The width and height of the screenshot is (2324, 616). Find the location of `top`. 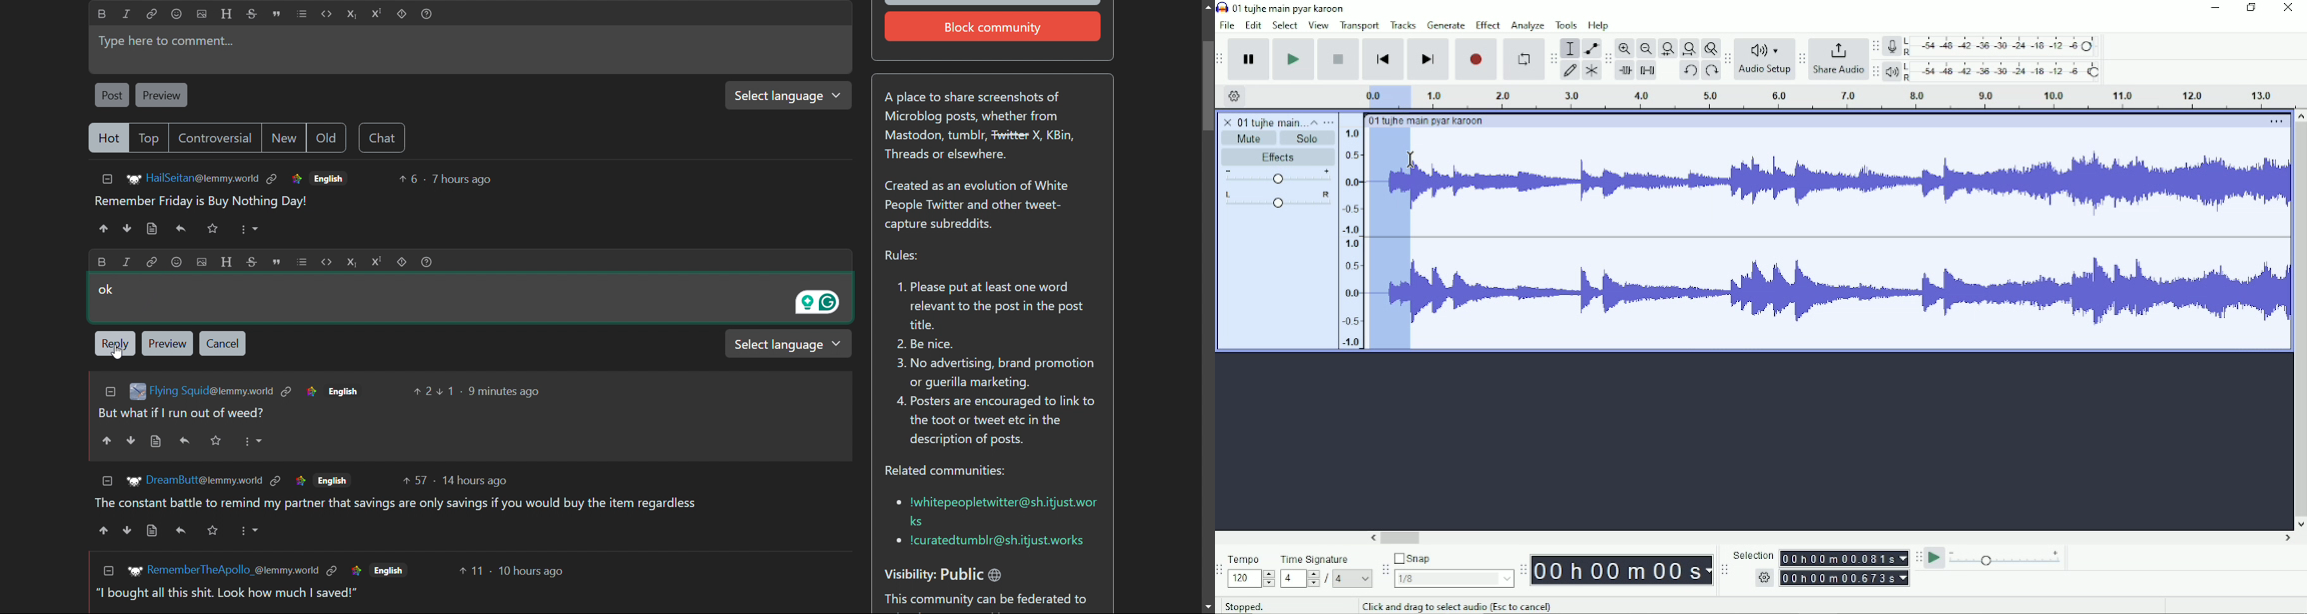

top is located at coordinates (151, 138).